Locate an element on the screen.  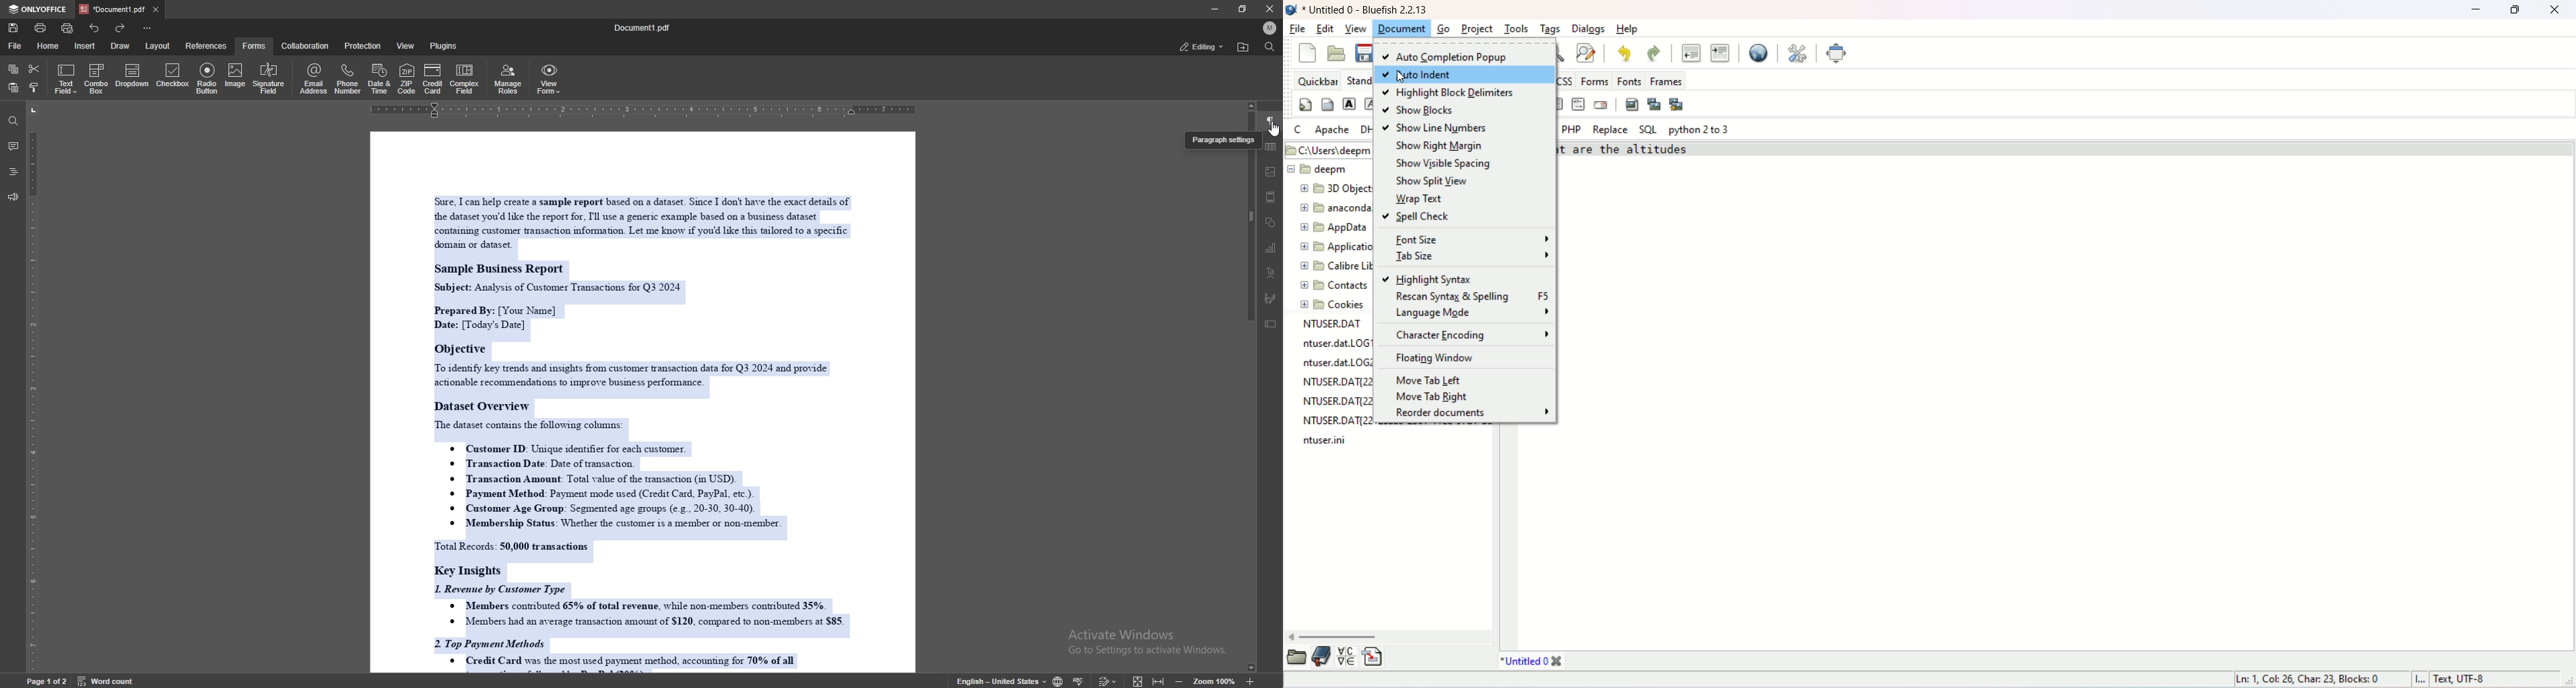
DHTML is located at coordinates (1366, 130).